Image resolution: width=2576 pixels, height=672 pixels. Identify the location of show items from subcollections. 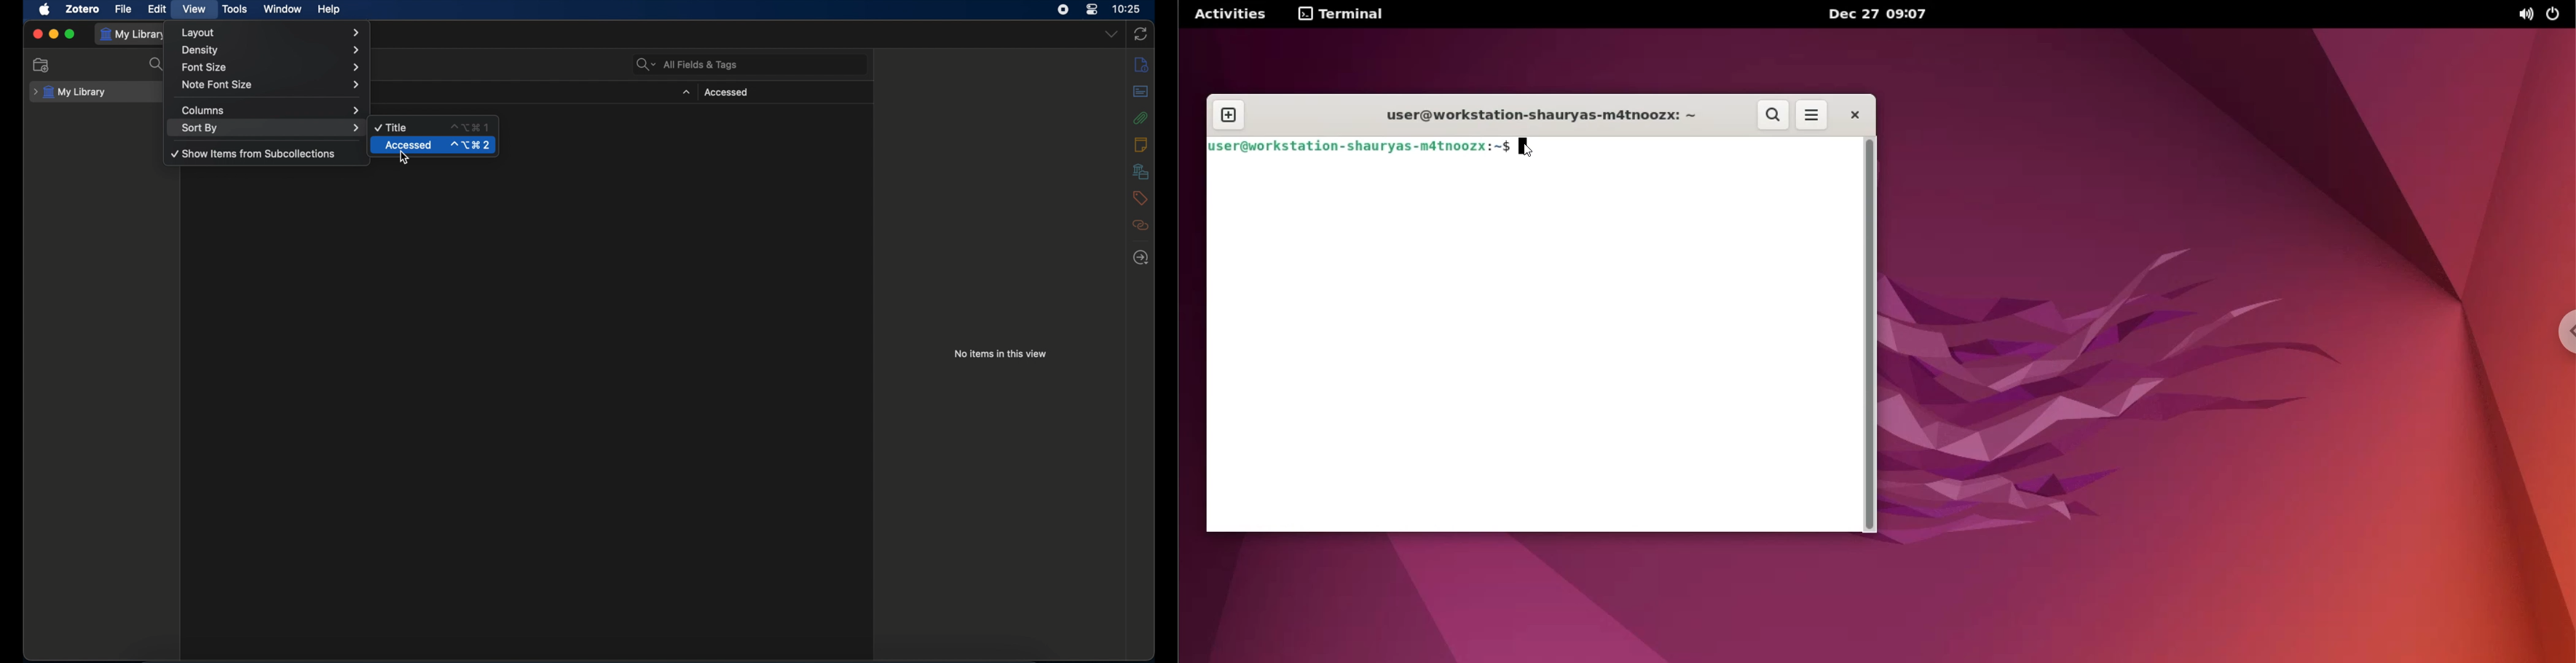
(253, 154).